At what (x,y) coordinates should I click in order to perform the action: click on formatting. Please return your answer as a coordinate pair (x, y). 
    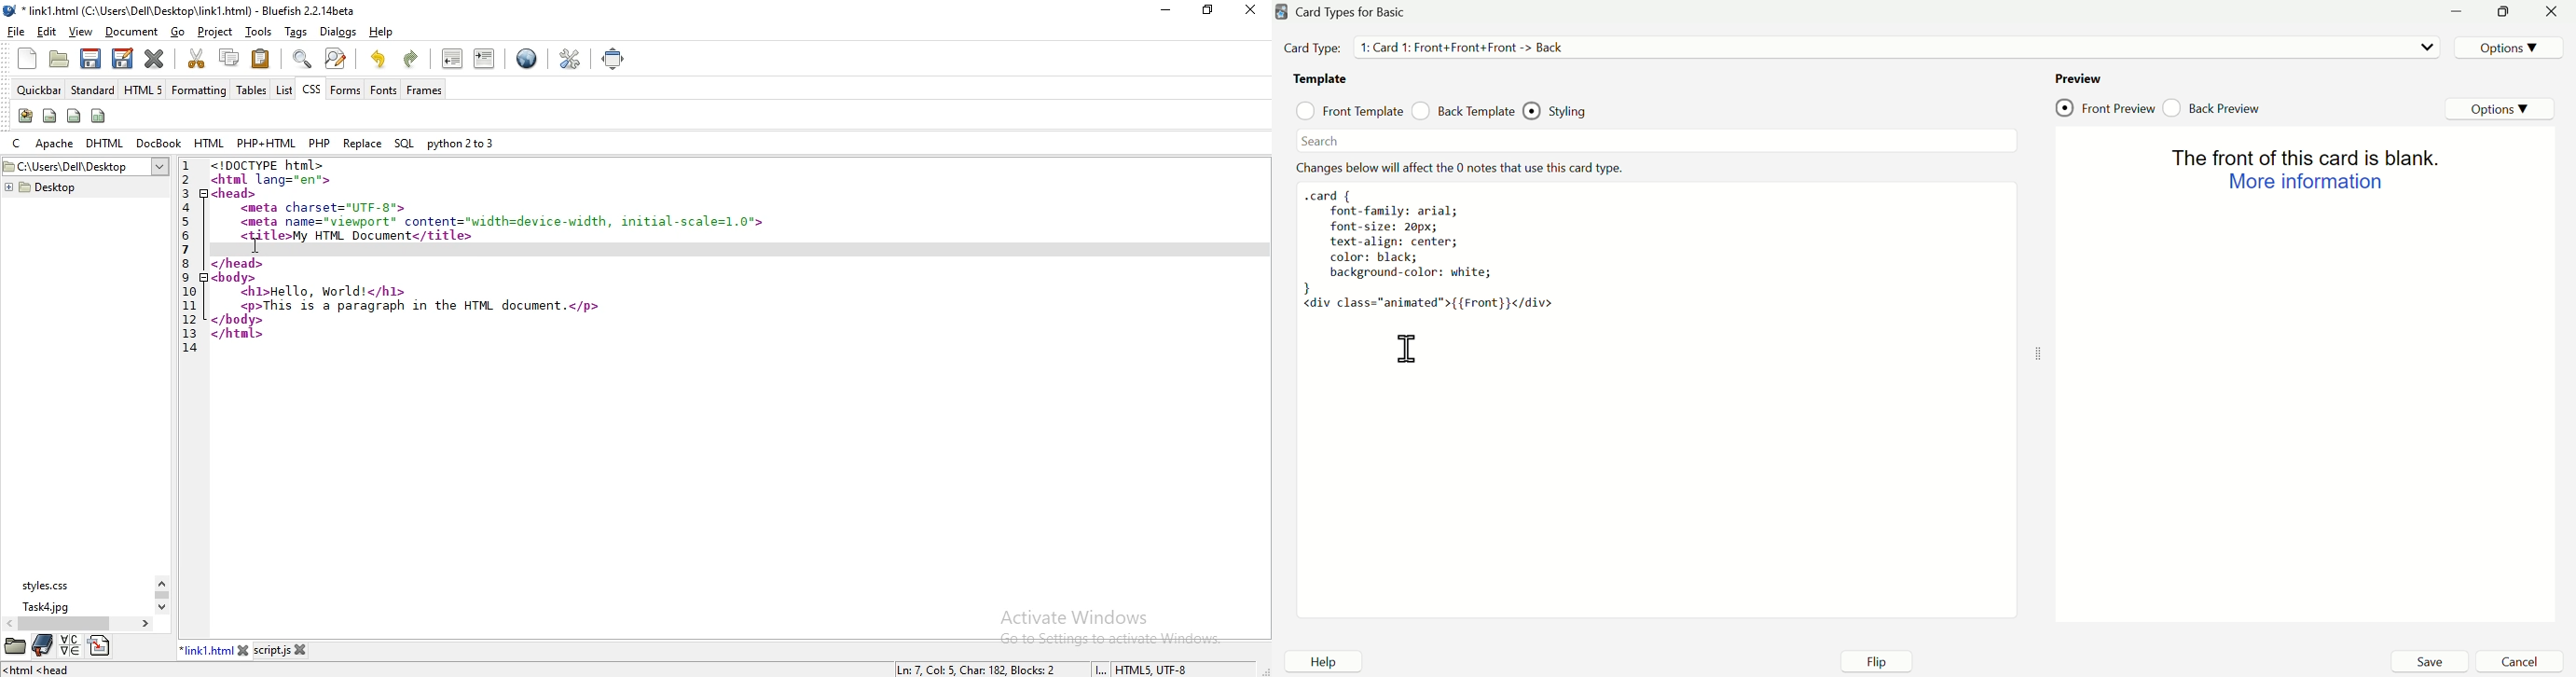
    Looking at the image, I should click on (200, 90).